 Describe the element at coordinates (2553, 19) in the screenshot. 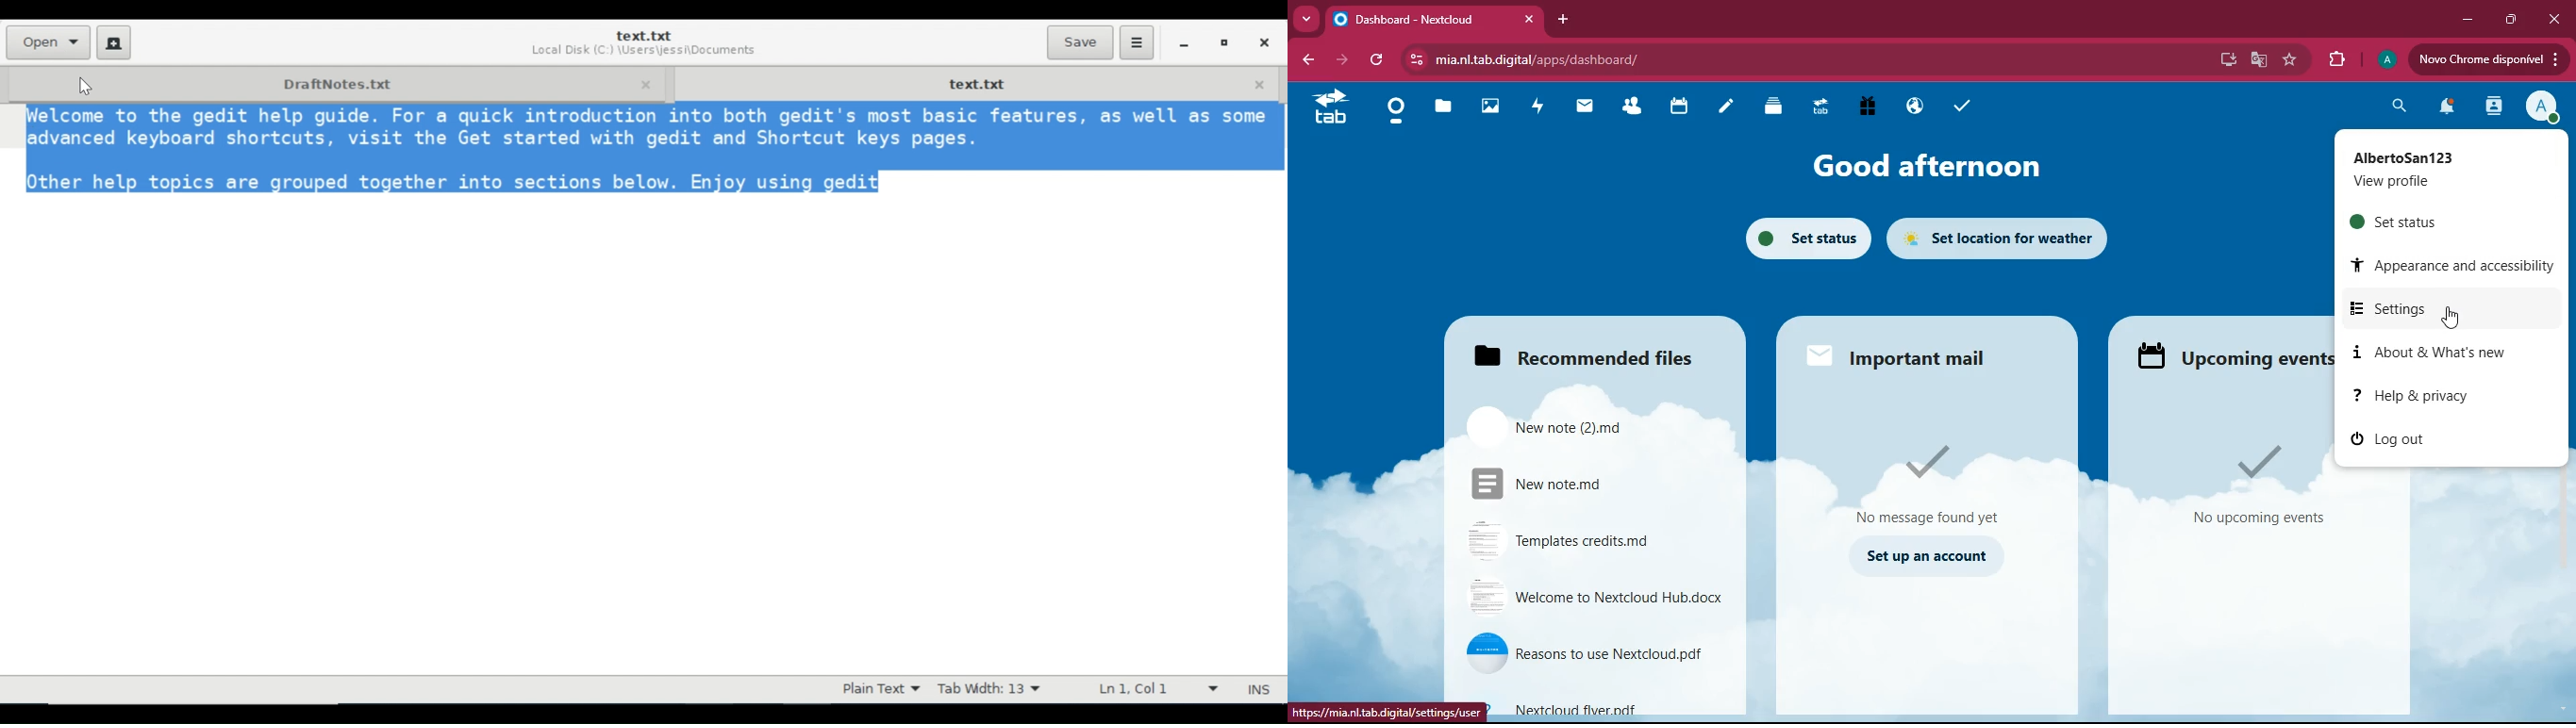

I see `close` at that location.